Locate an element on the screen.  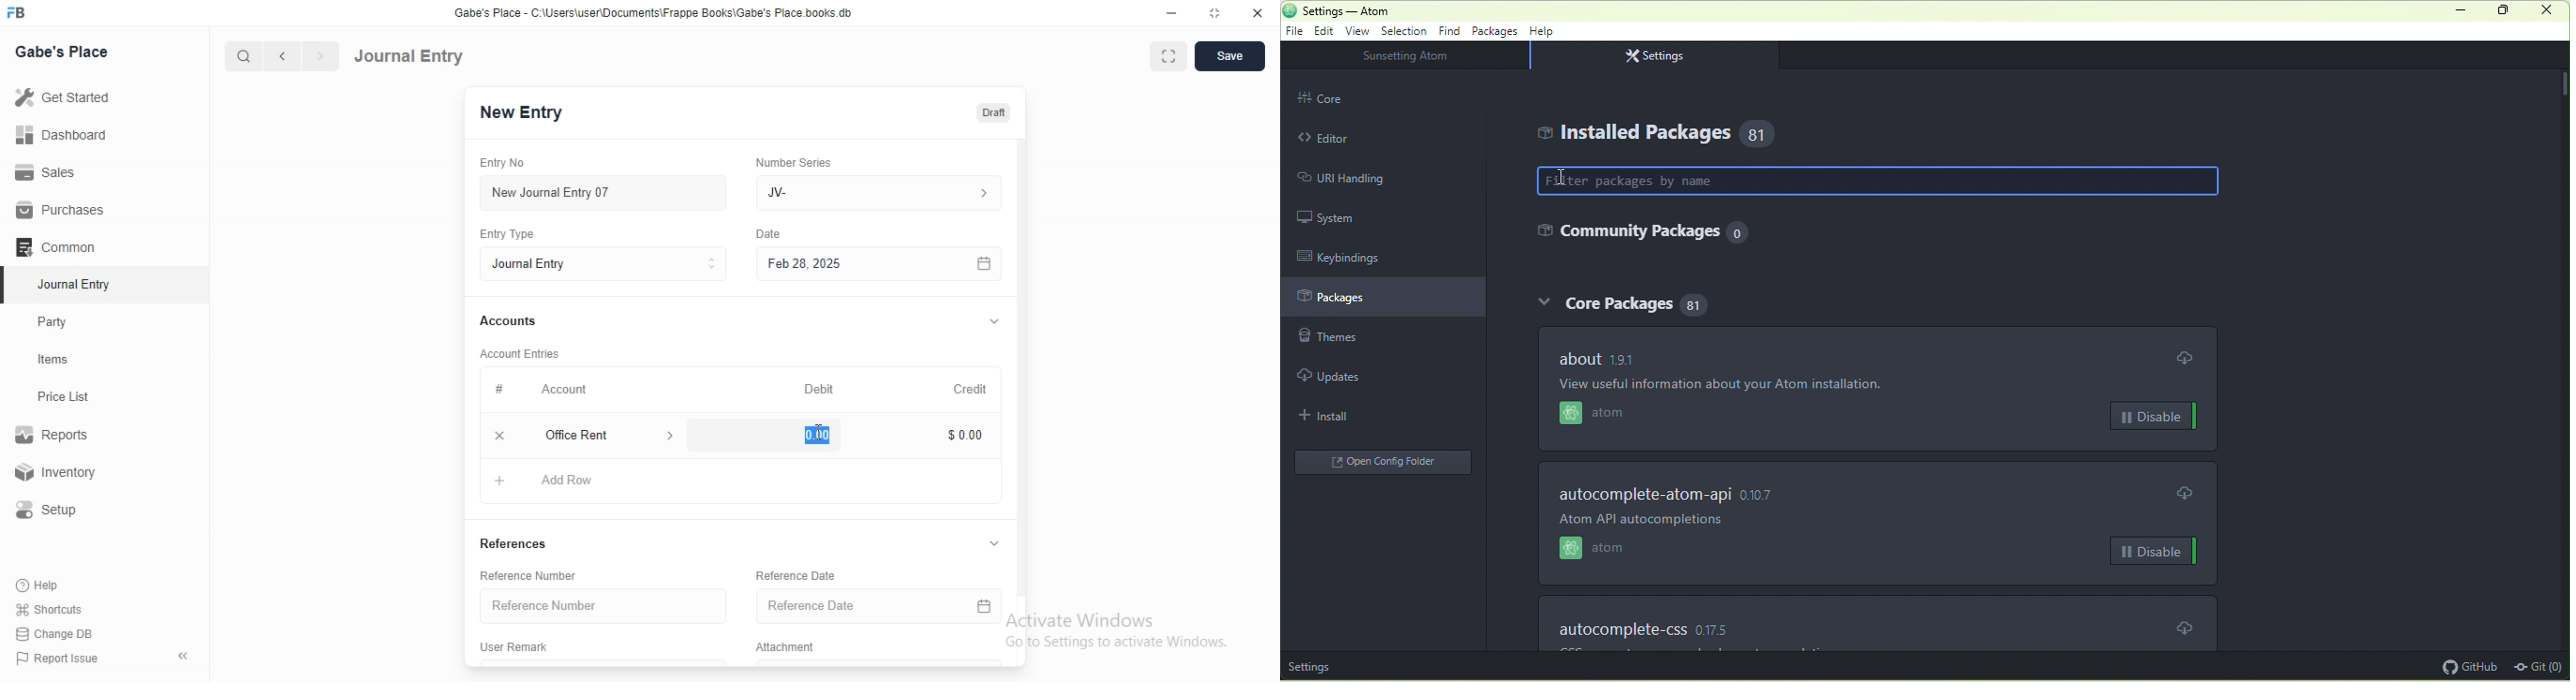
Credit is located at coordinates (969, 387).